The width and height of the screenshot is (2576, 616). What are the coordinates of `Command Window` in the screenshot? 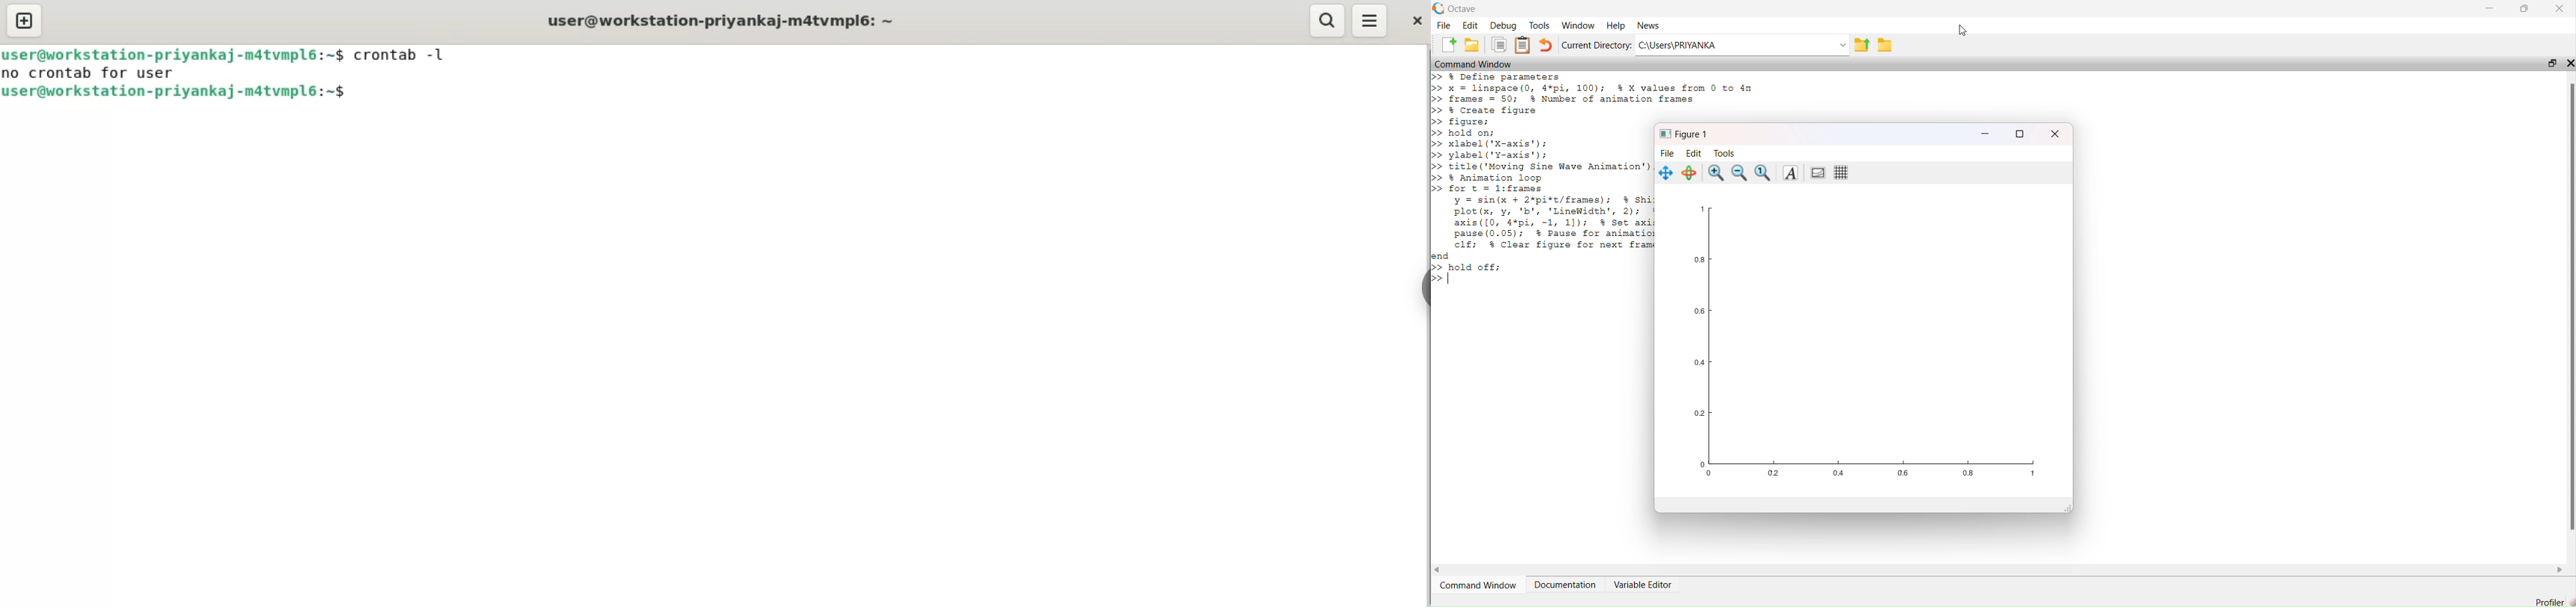 It's located at (1477, 580).